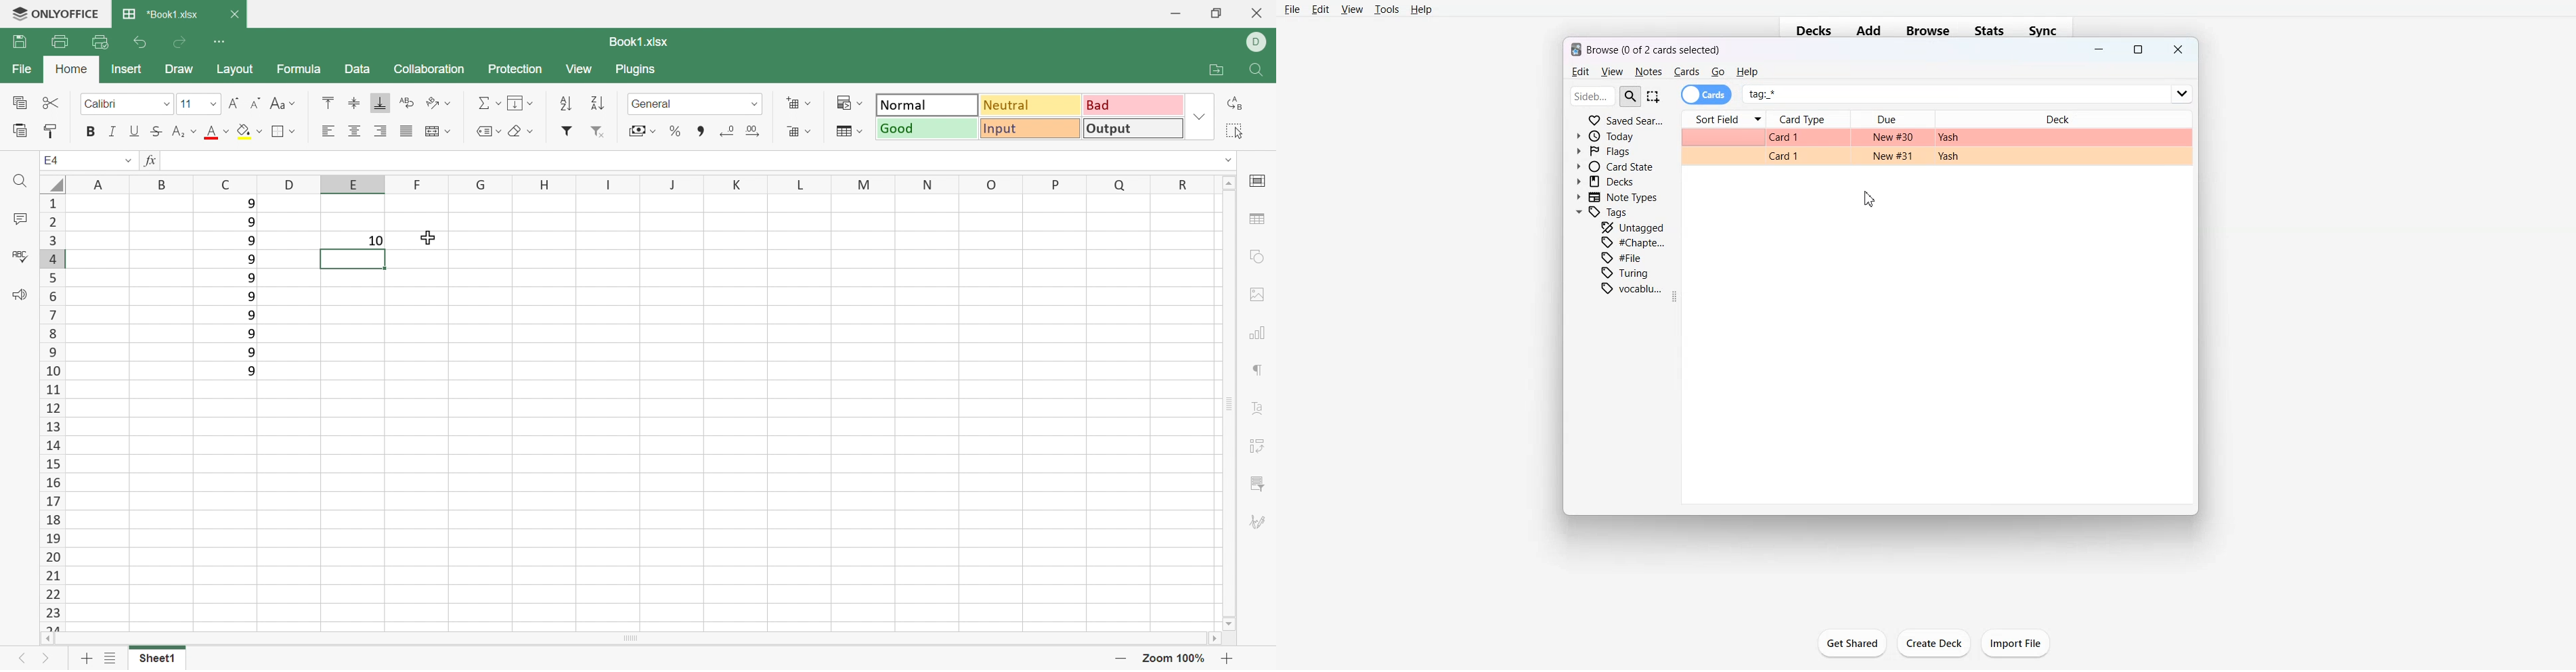 The image size is (2576, 672). Describe the element at coordinates (87, 658) in the screenshot. I see `Add sheet` at that location.